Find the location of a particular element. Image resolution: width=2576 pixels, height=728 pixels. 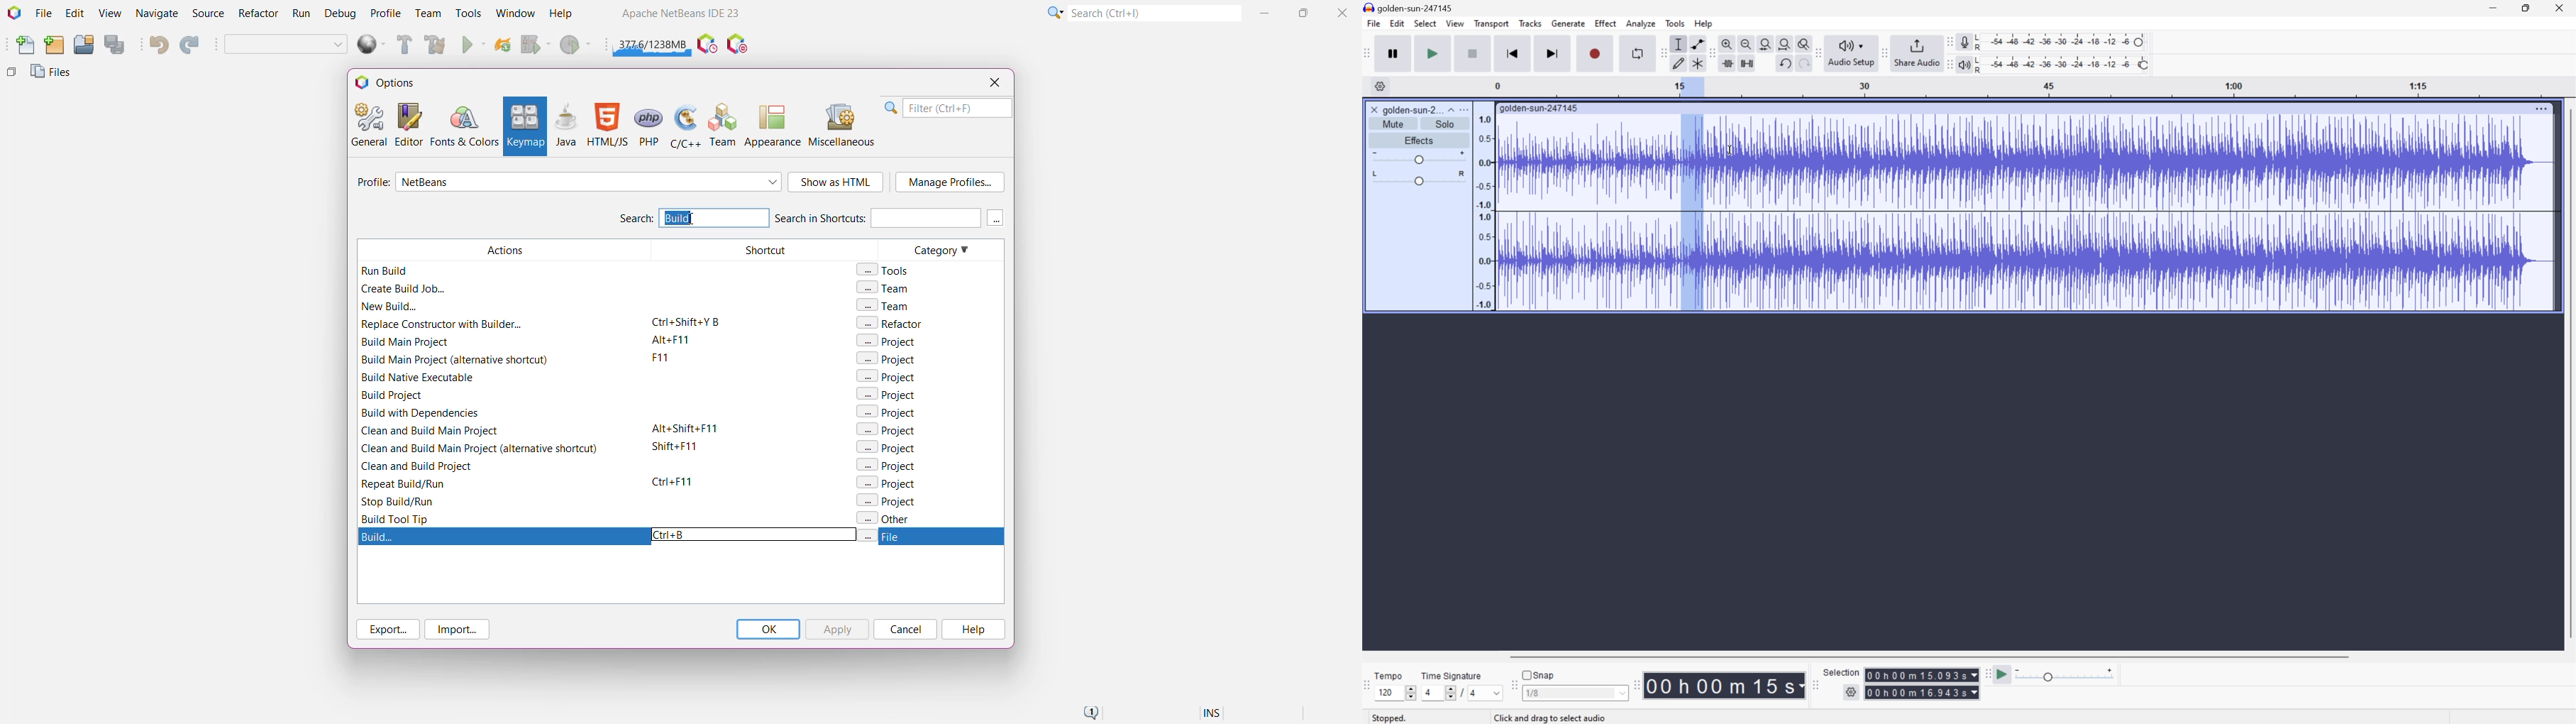

selection to width is located at coordinates (1767, 42).